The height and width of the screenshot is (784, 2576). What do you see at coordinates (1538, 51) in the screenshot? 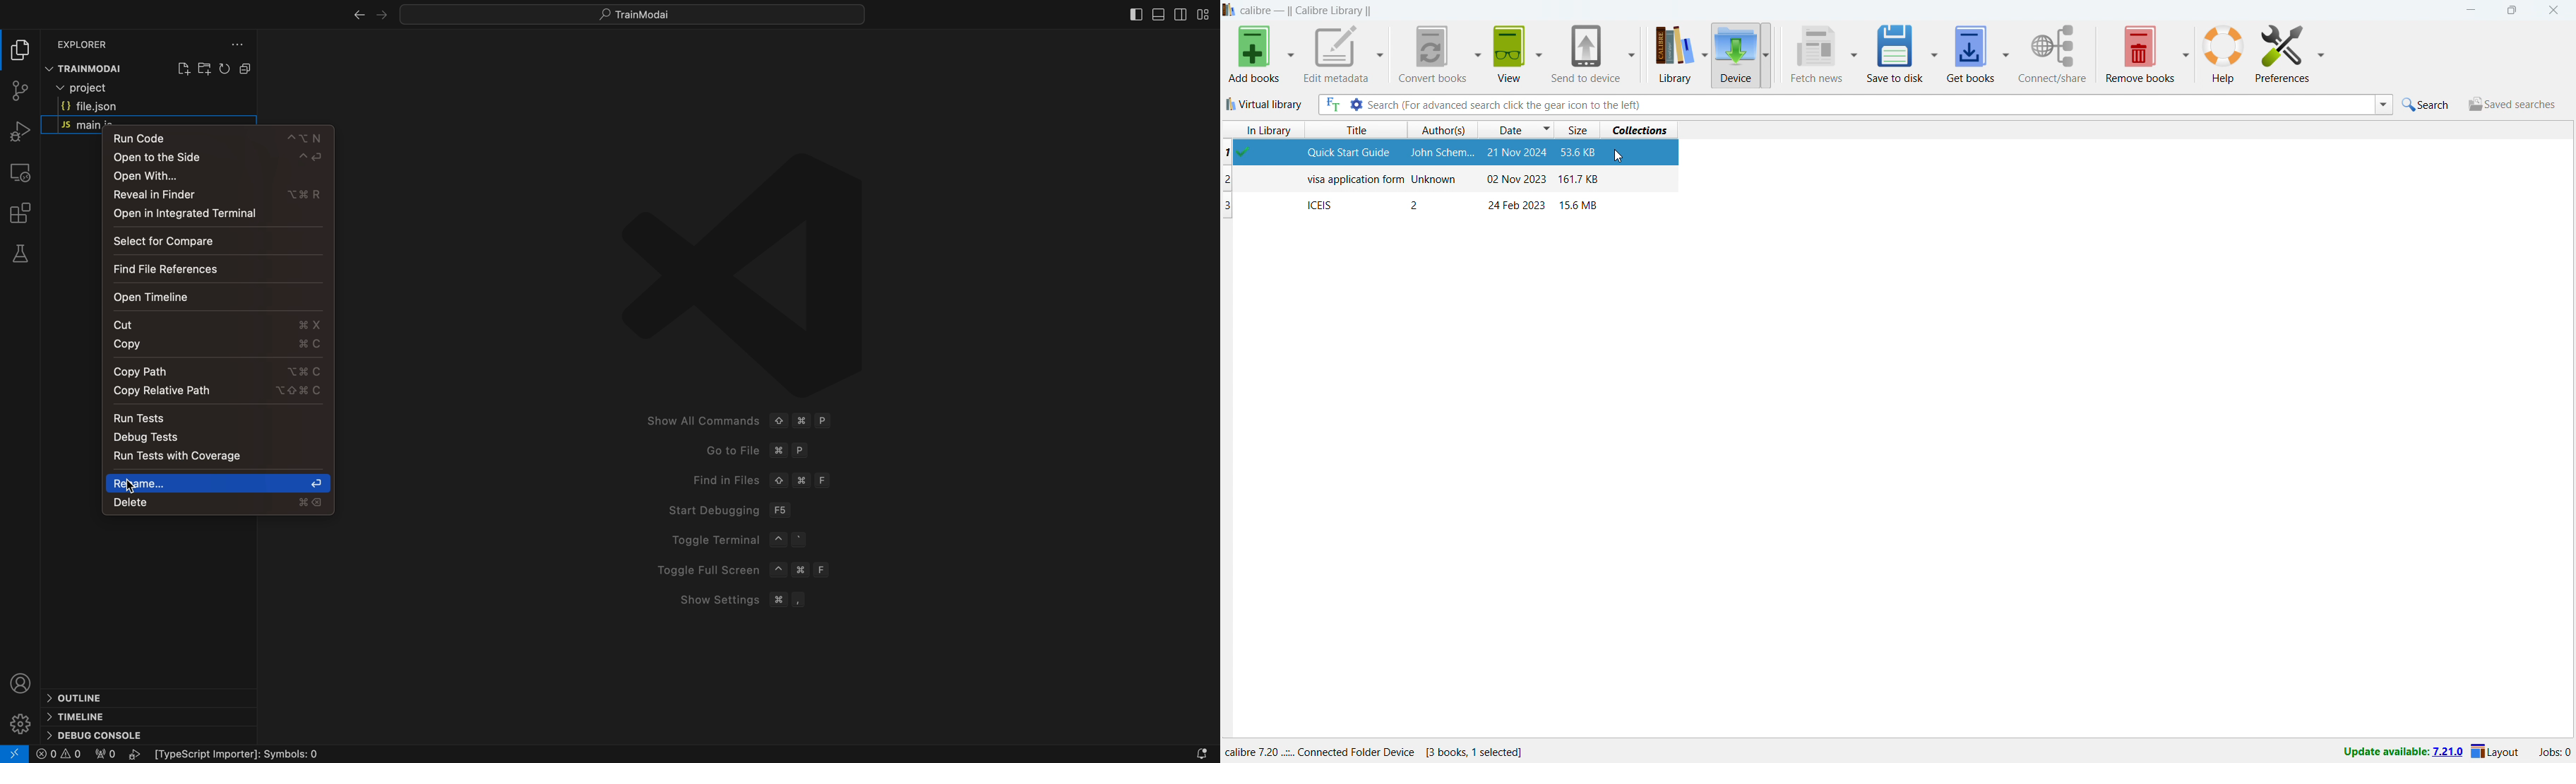
I see `view options` at bounding box center [1538, 51].